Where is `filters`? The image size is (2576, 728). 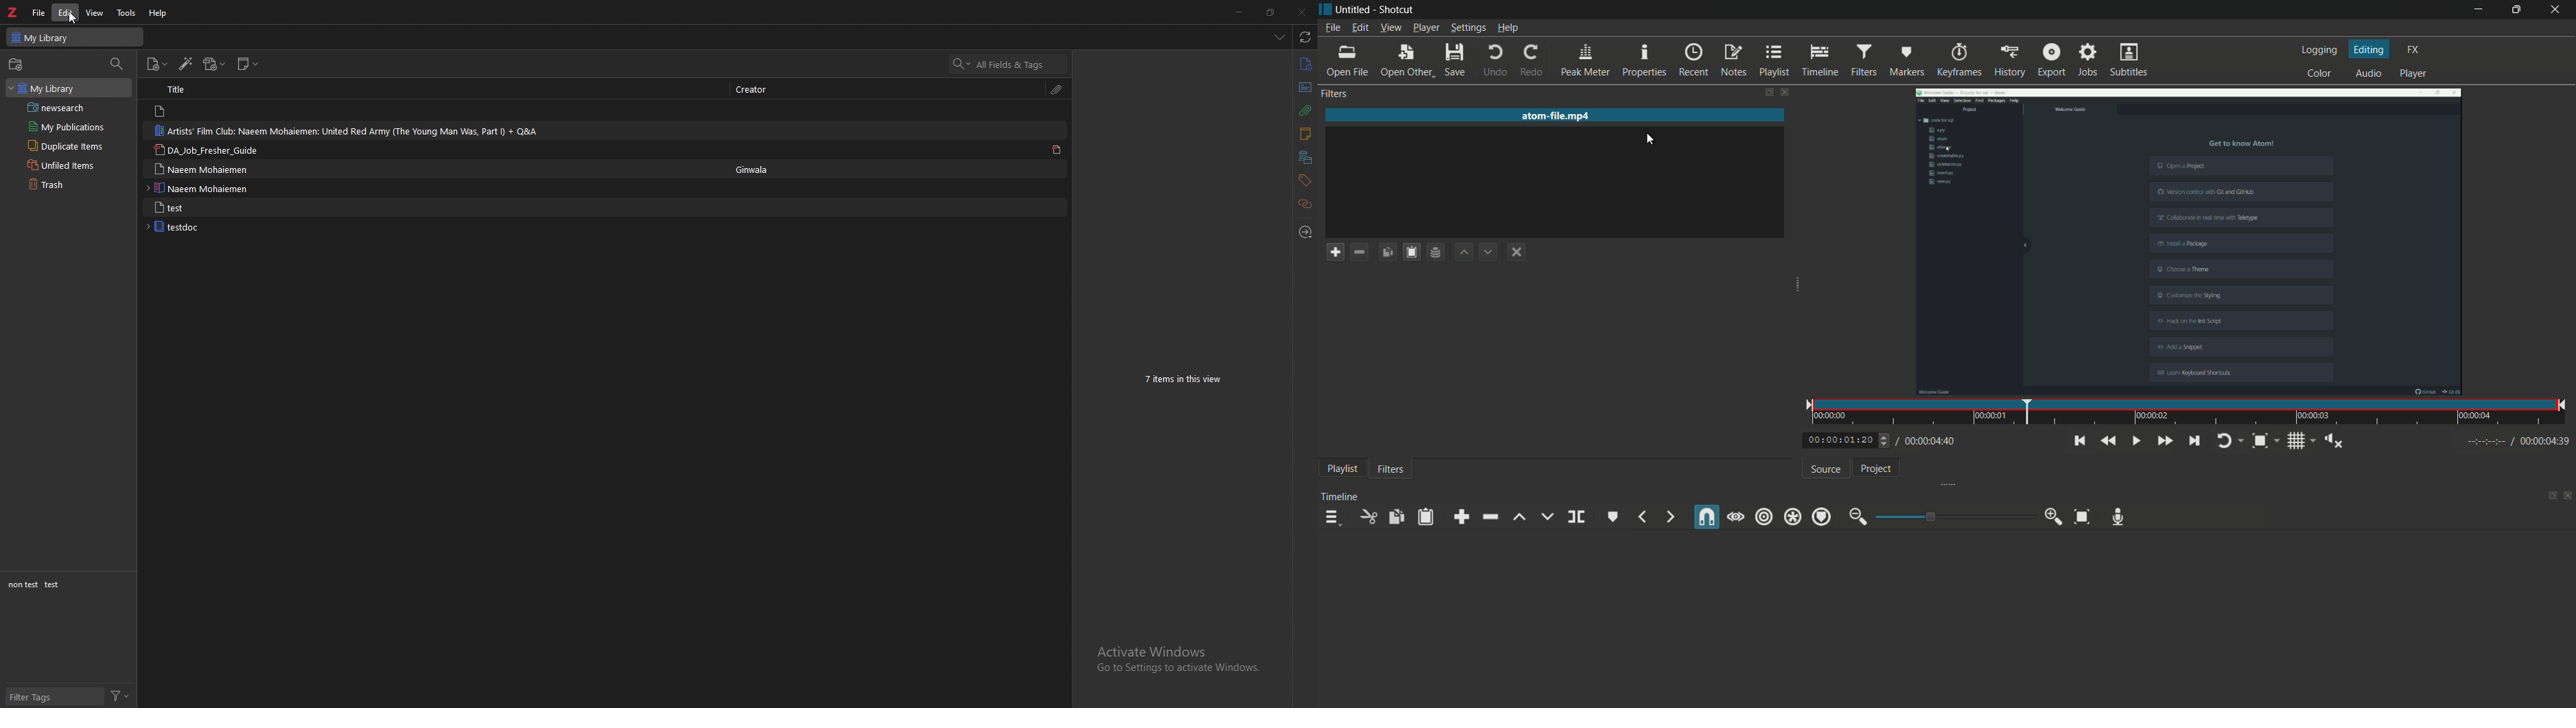 filters is located at coordinates (1864, 60).